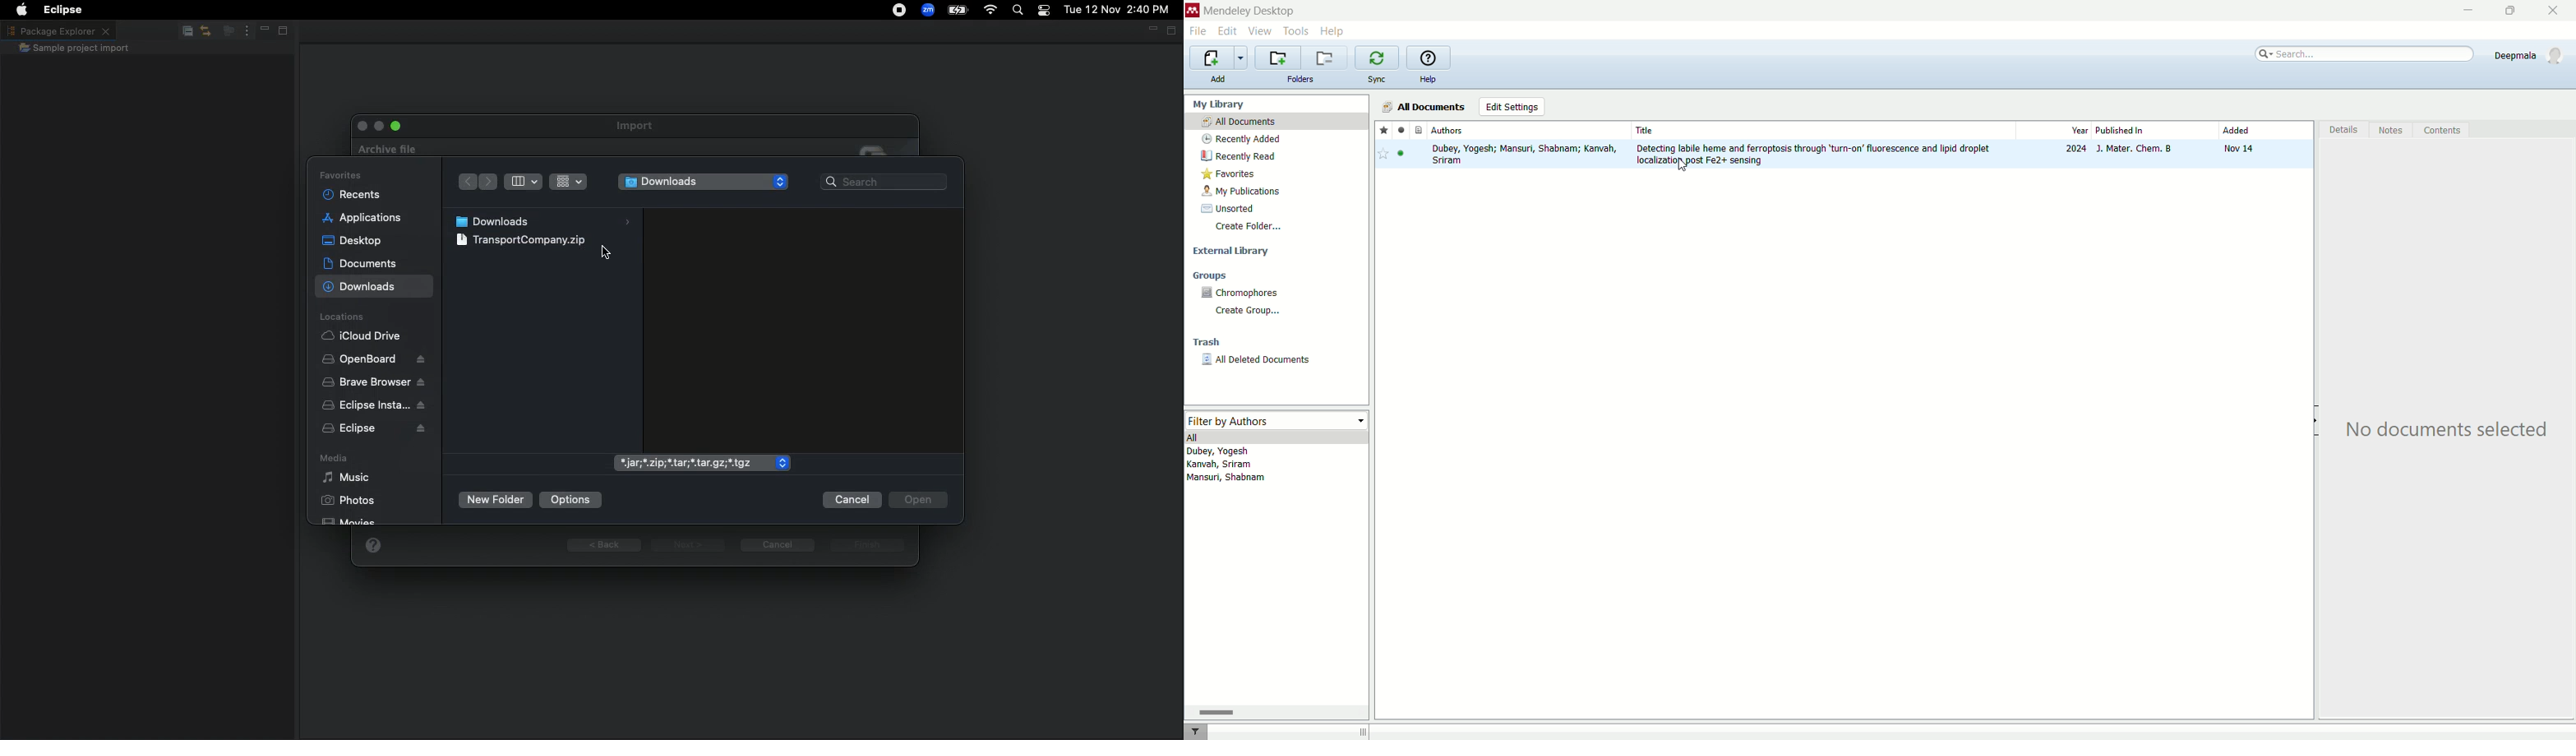  I want to click on synchronize library with mendeley web, so click(1376, 58).